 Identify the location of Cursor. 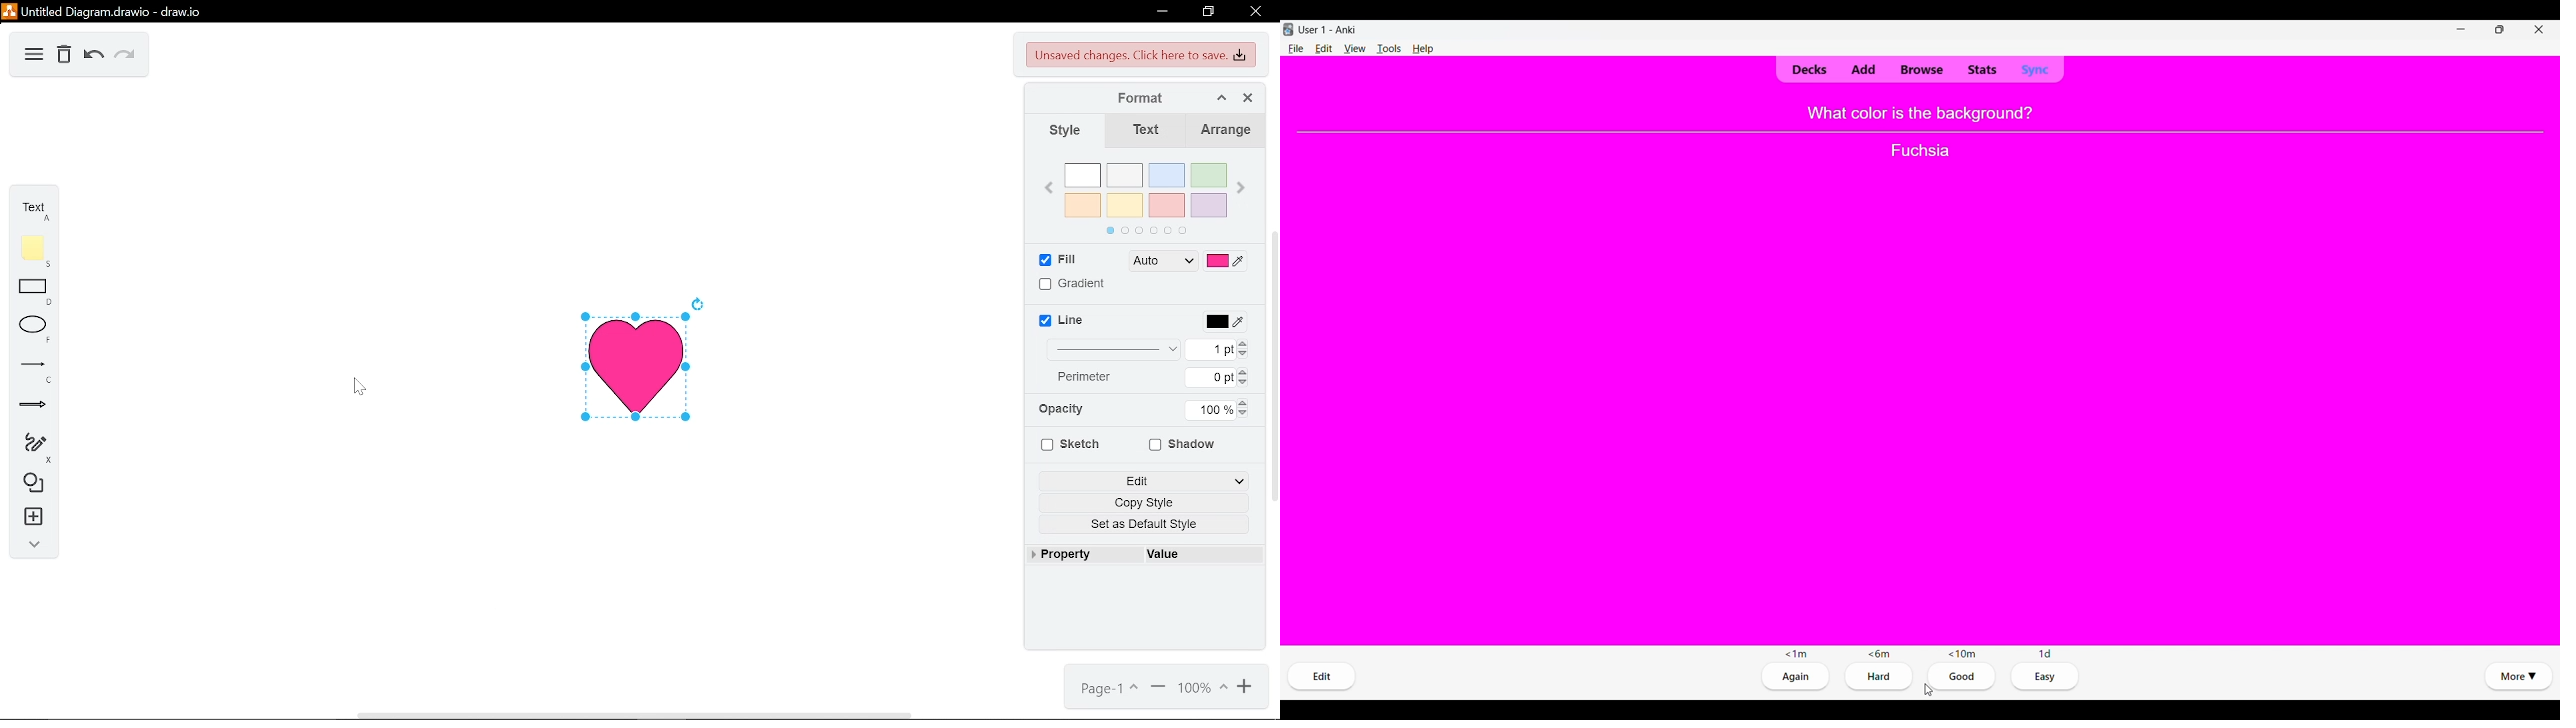
(356, 385).